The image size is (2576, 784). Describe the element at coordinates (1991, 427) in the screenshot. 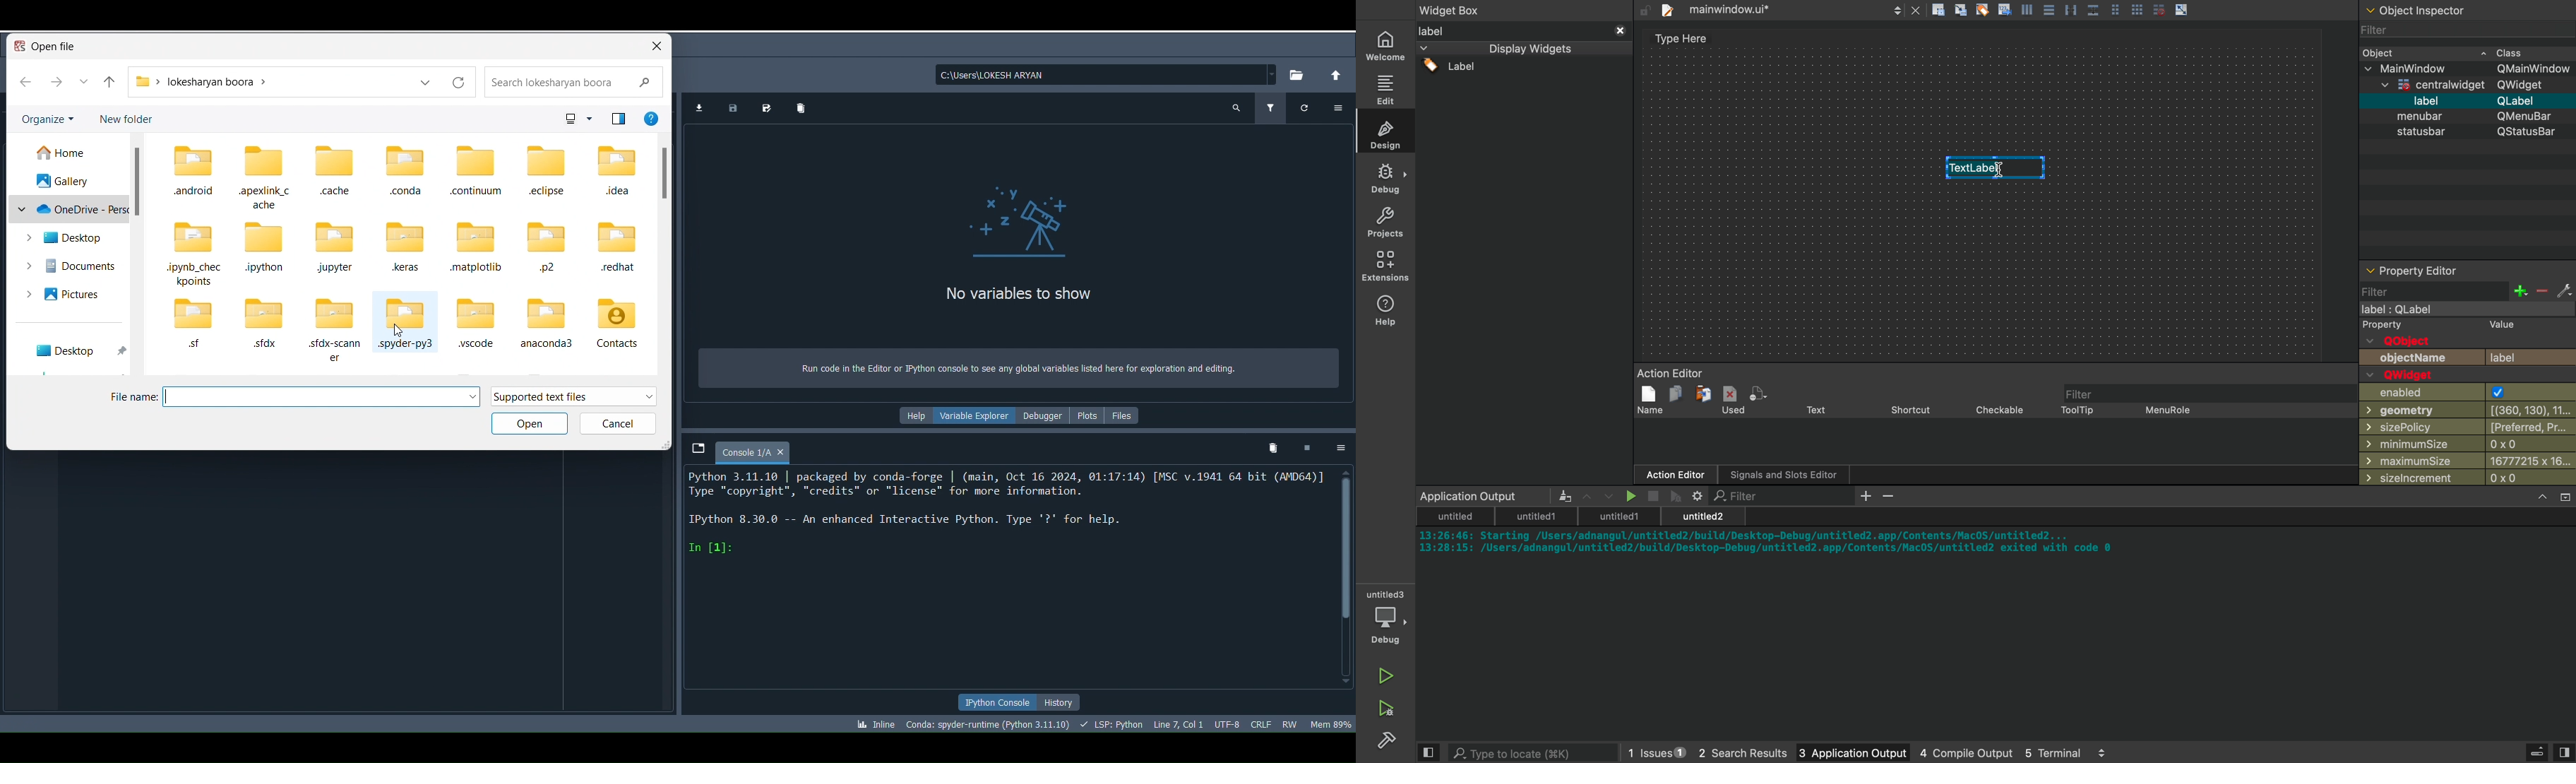

I see `action editor ` at that location.